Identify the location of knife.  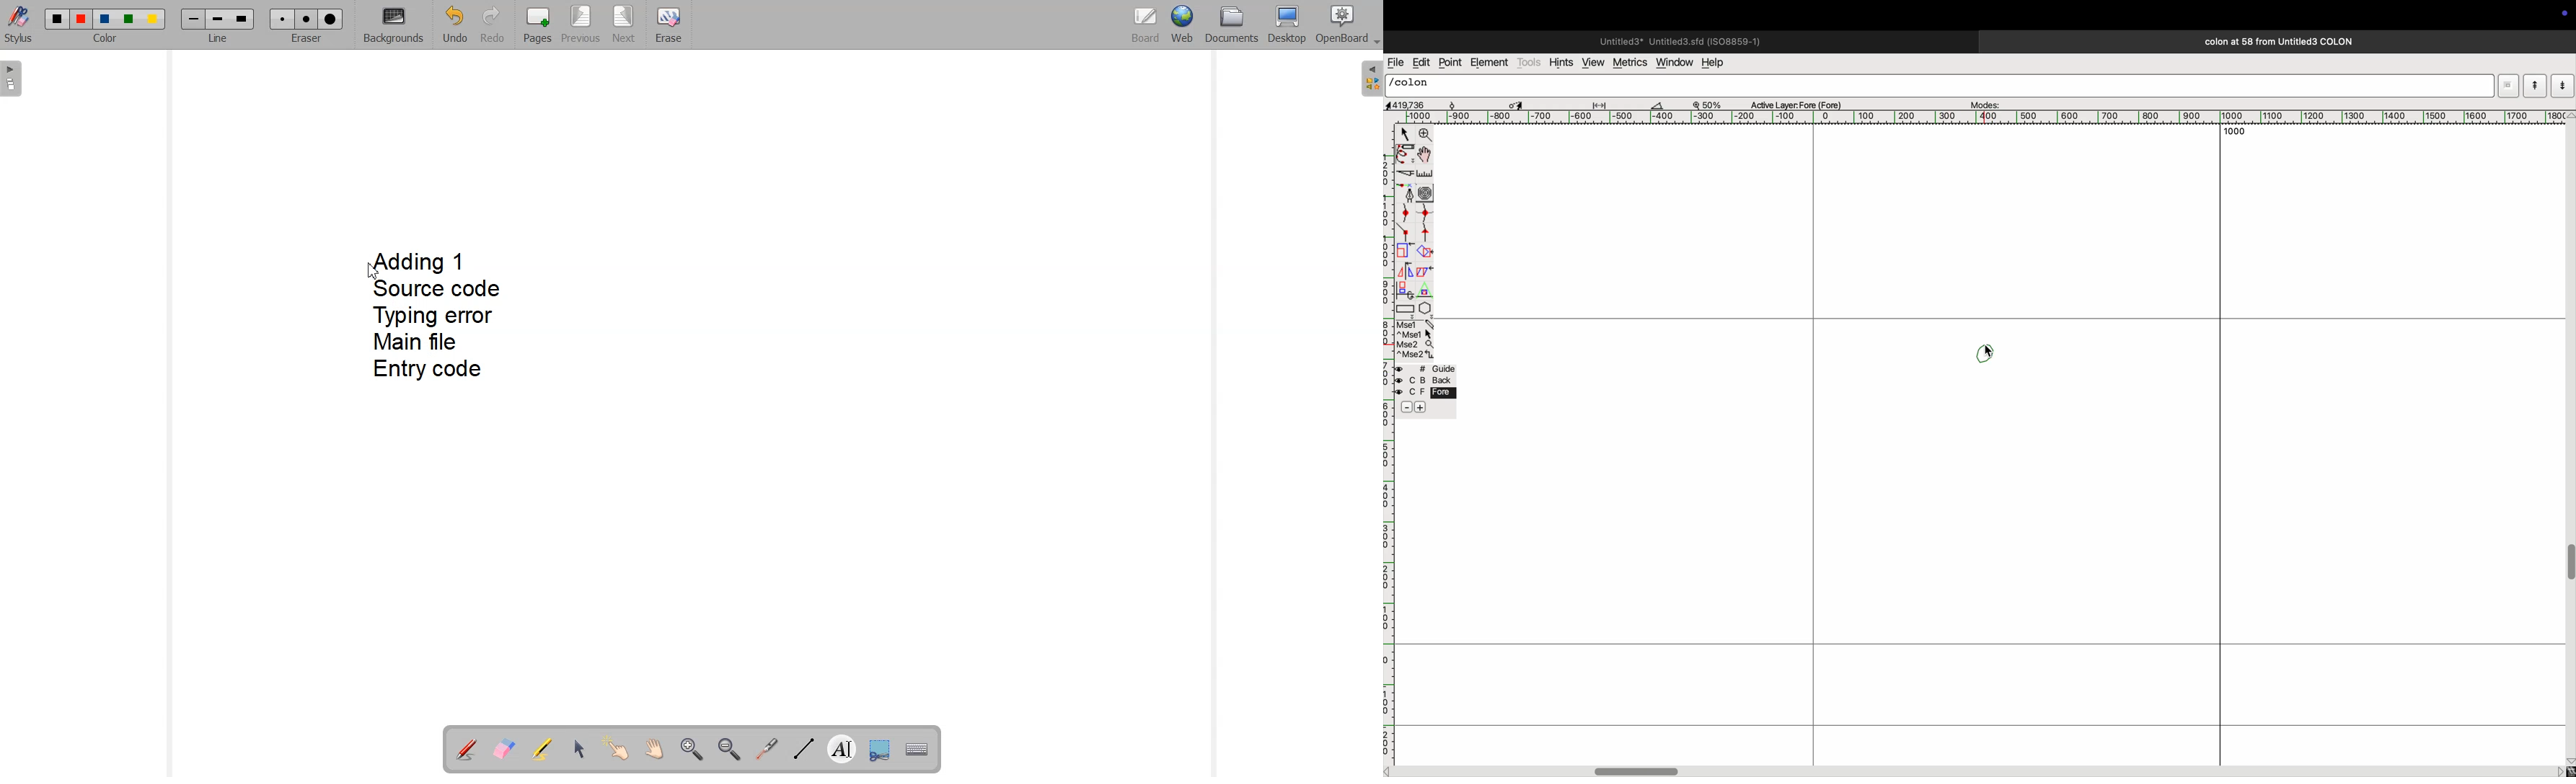
(1404, 175).